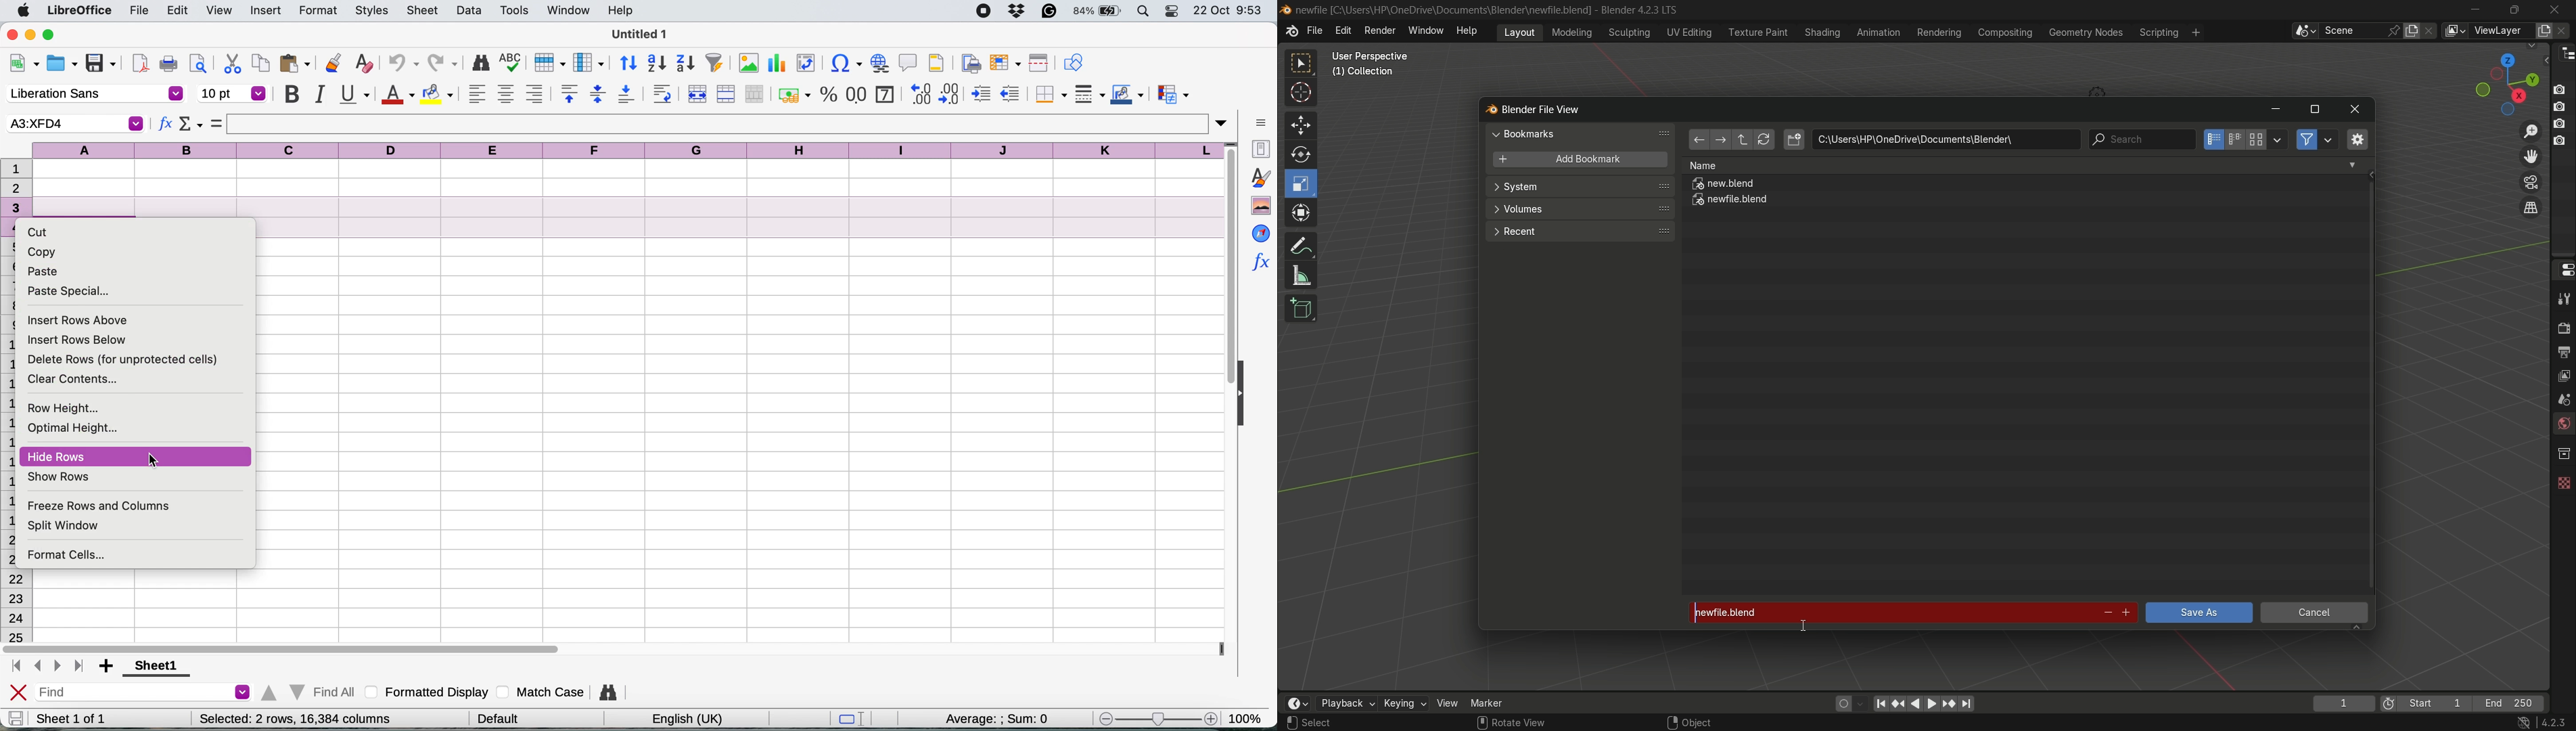  What do you see at coordinates (511, 64) in the screenshot?
I see `spelling` at bounding box center [511, 64].